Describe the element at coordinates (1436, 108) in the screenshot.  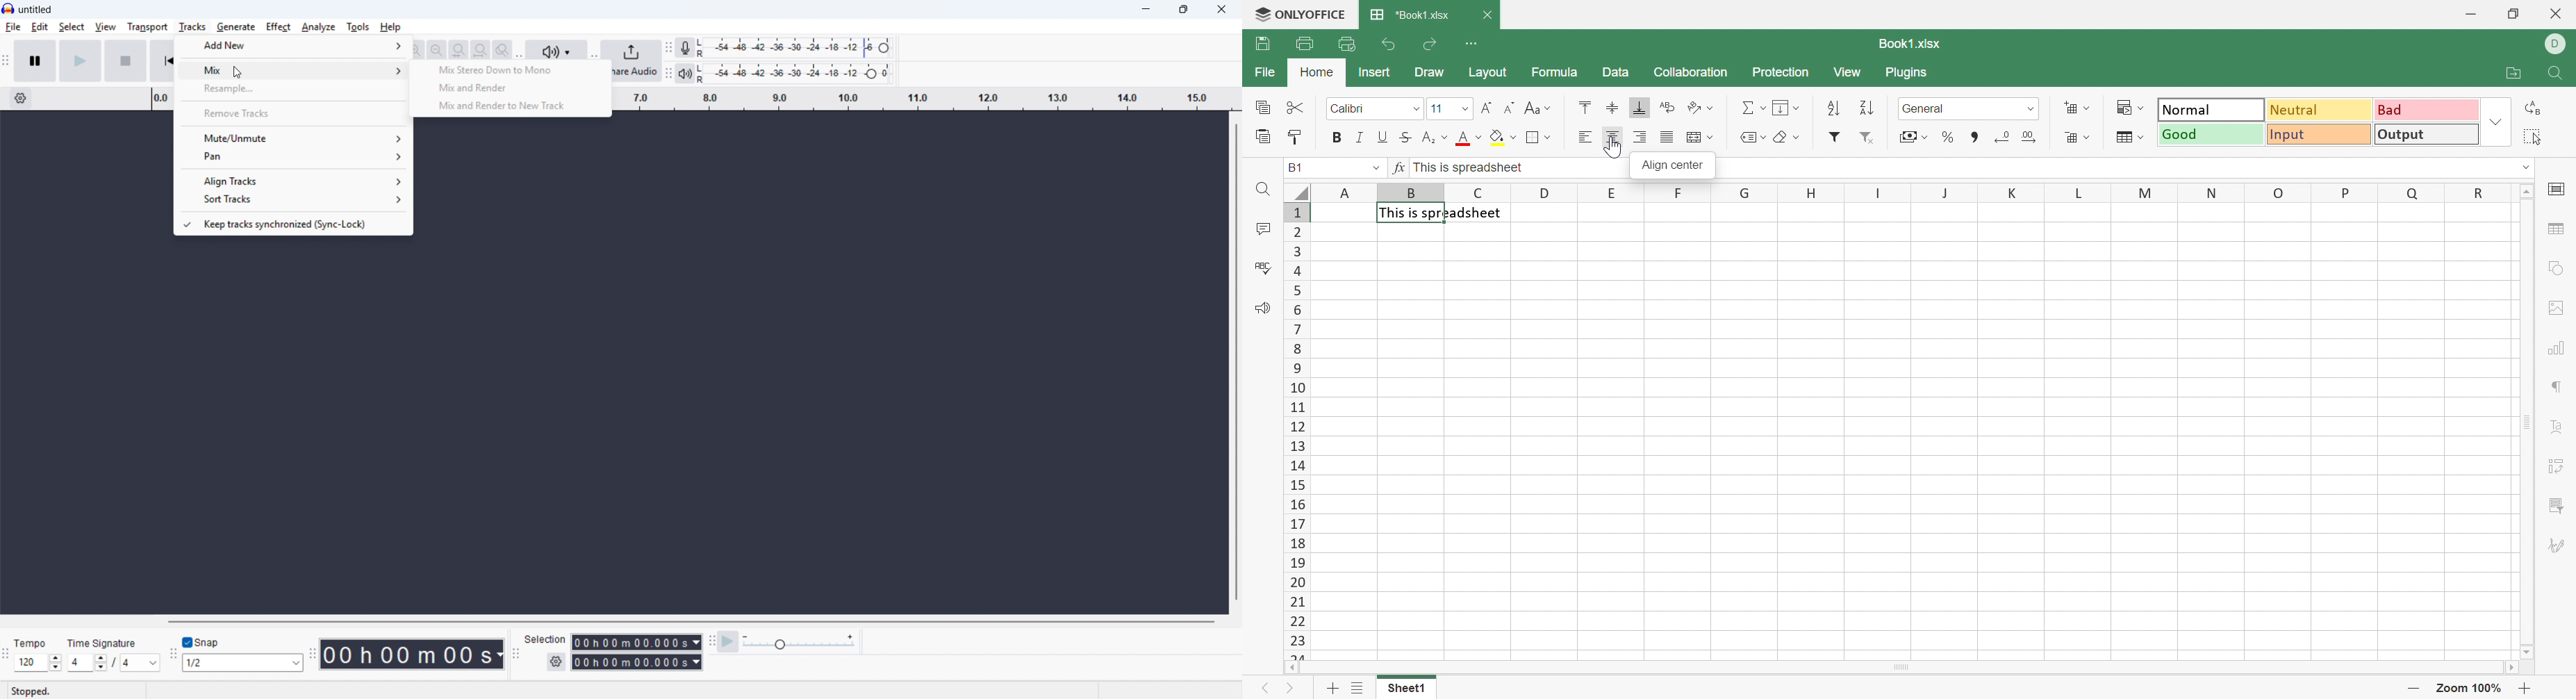
I see `11` at that location.